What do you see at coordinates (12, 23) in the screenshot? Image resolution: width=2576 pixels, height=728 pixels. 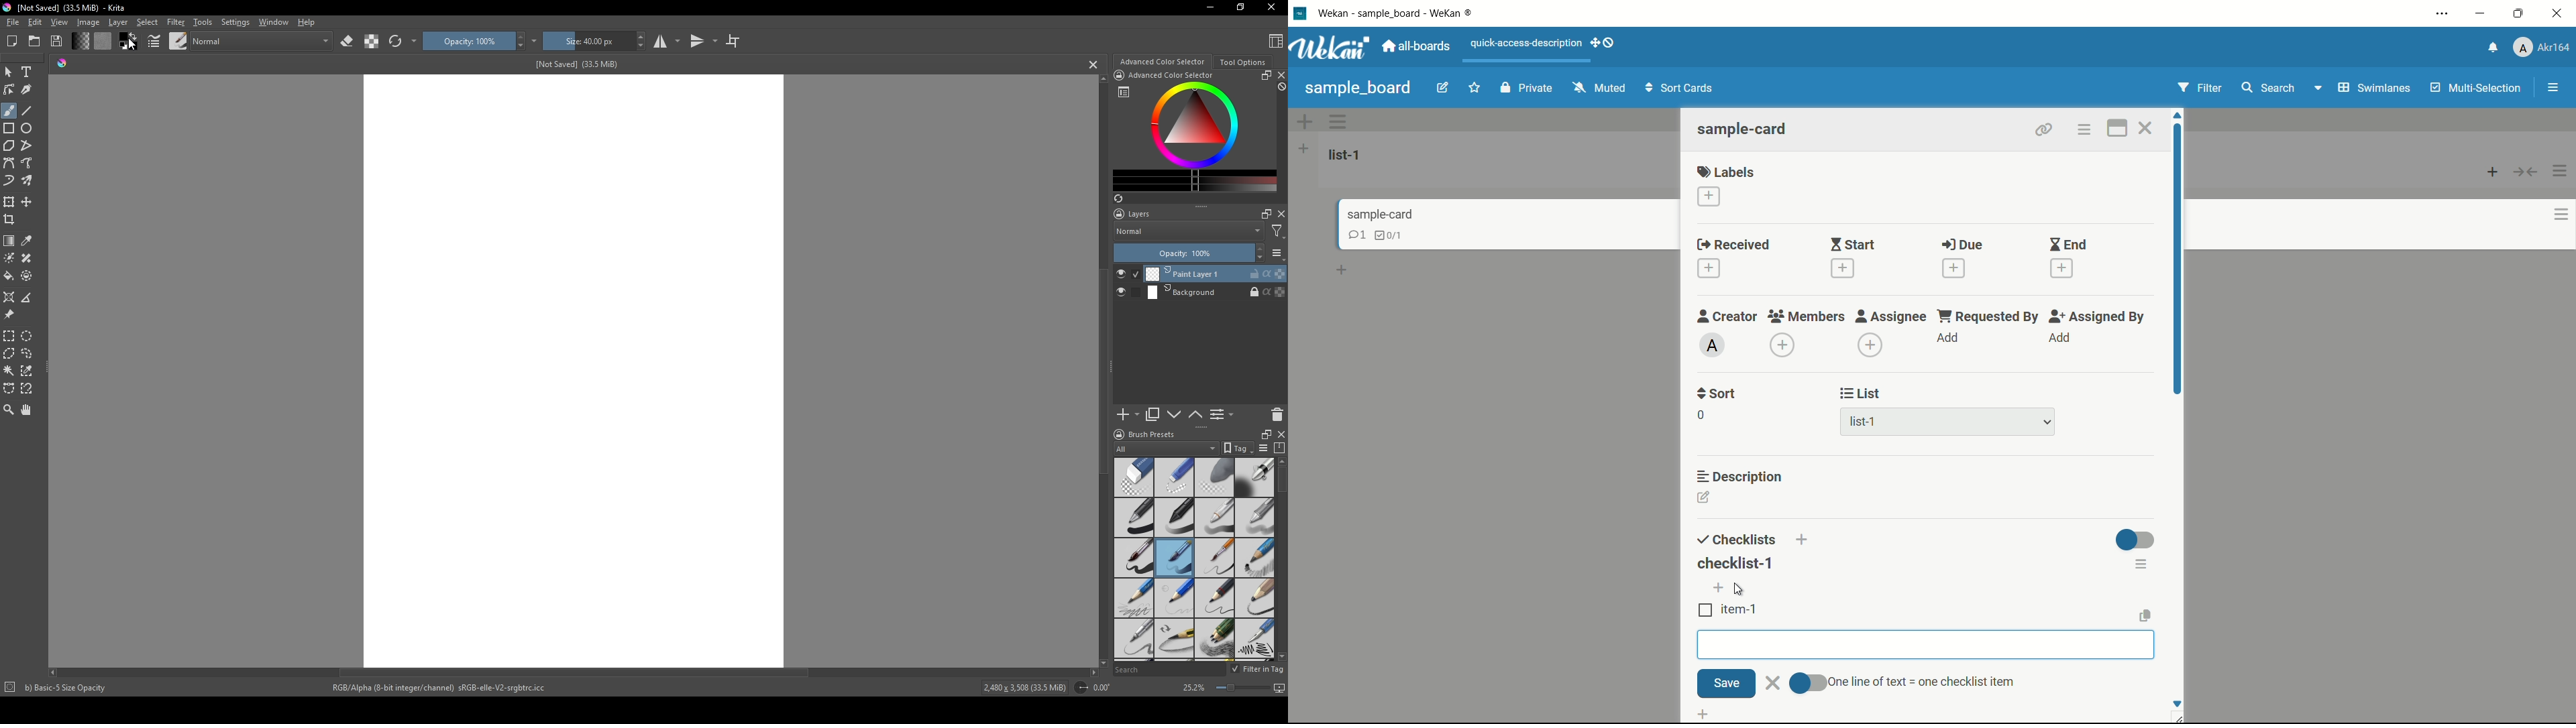 I see `file` at bounding box center [12, 23].